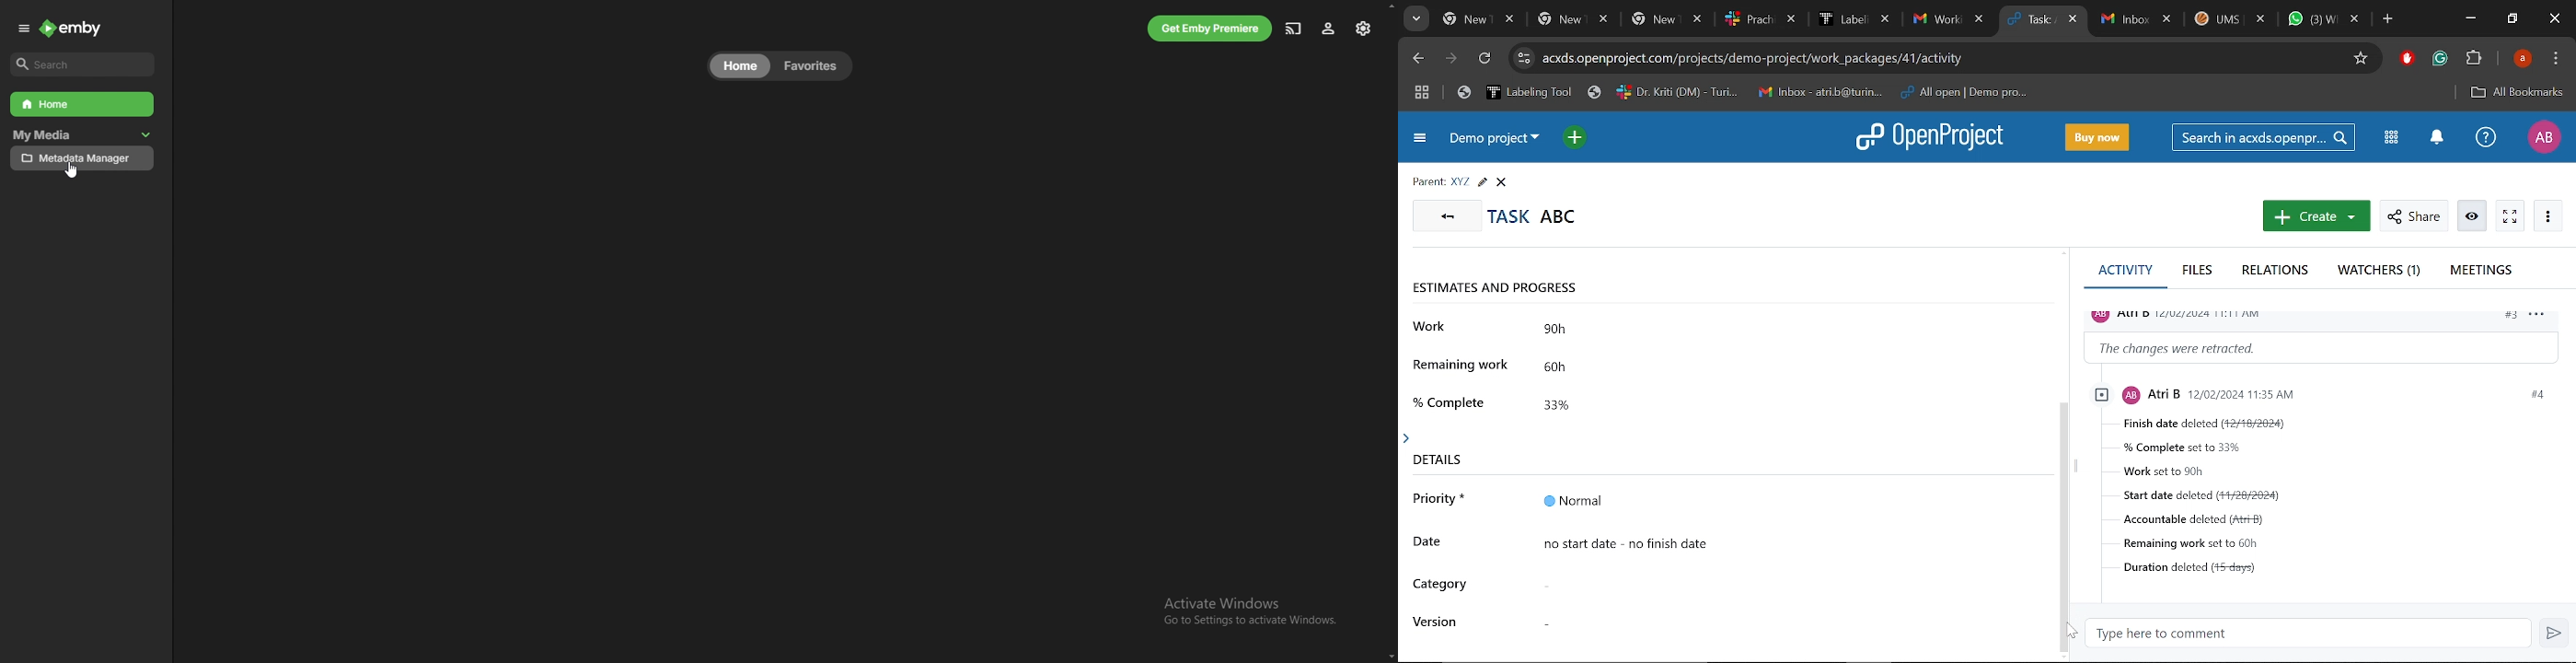 The width and height of the screenshot is (2576, 672). What do you see at coordinates (2542, 137) in the screenshot?
I see `Profile` at bounding box center [2542, 137].